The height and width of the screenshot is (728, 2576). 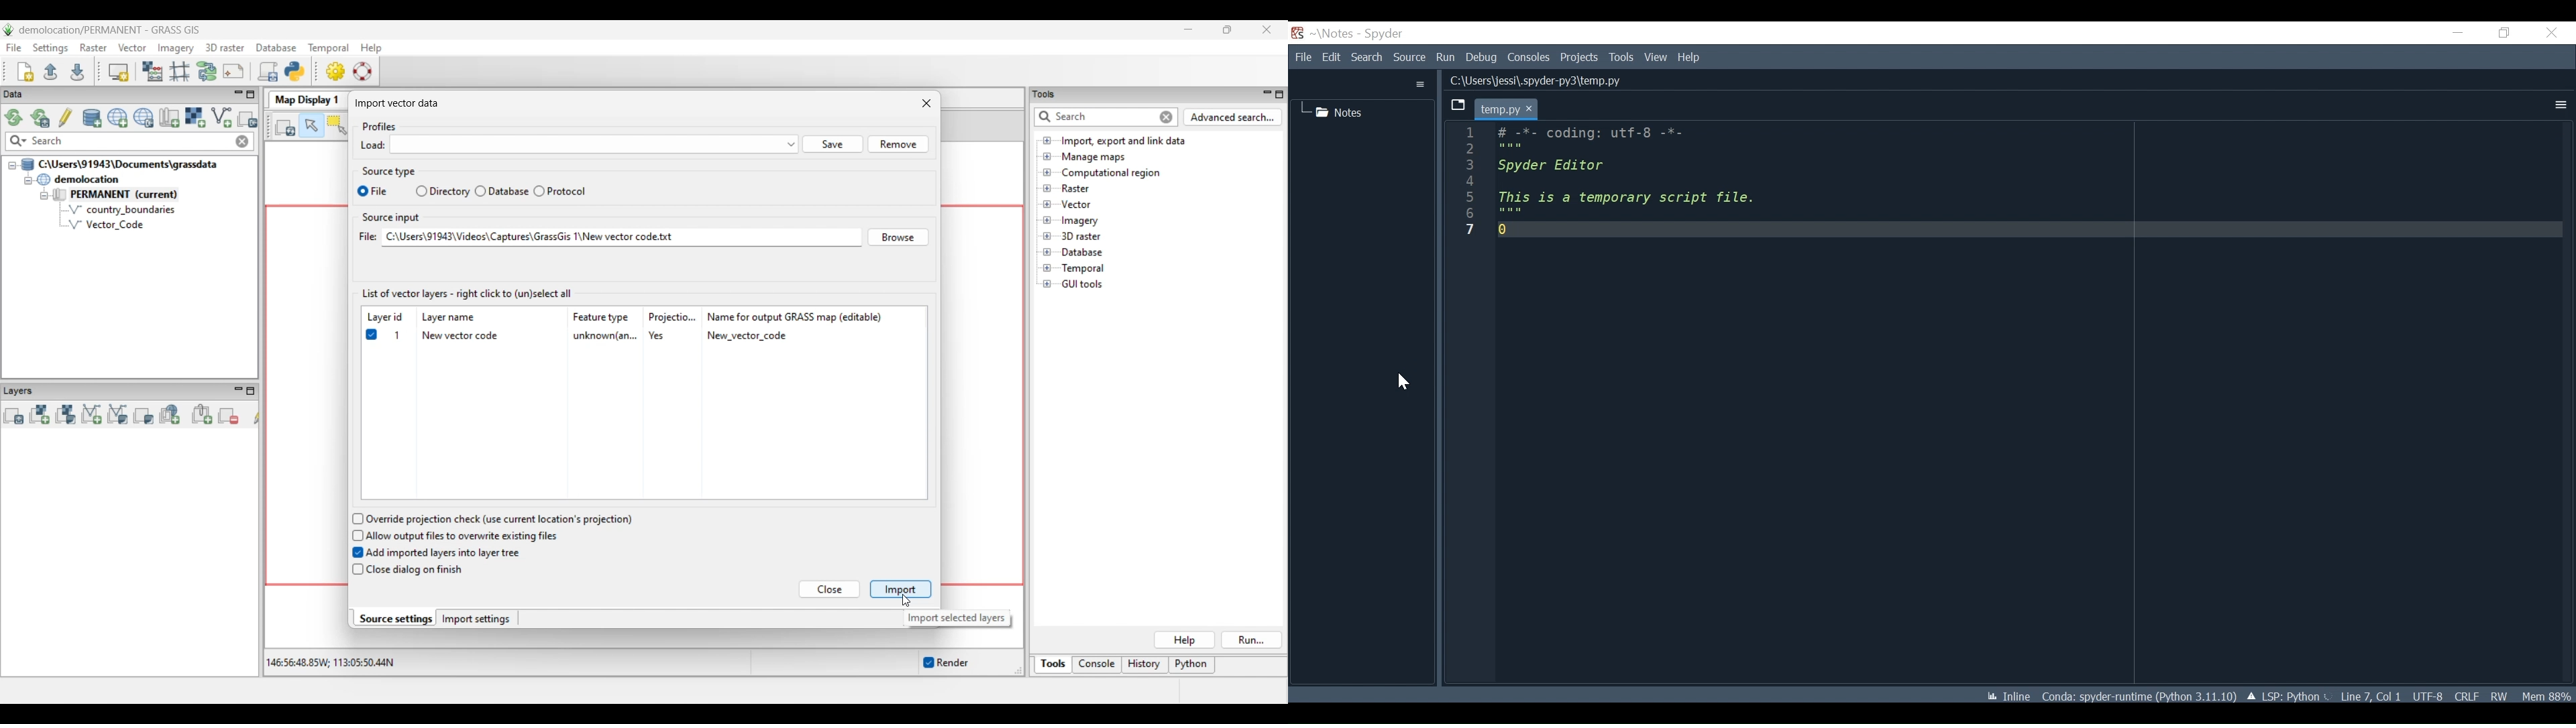 What do you see at coordinates (2467, 695) in the screenshot?
I see `File EQL Status` at bounding box center [2467, 695].